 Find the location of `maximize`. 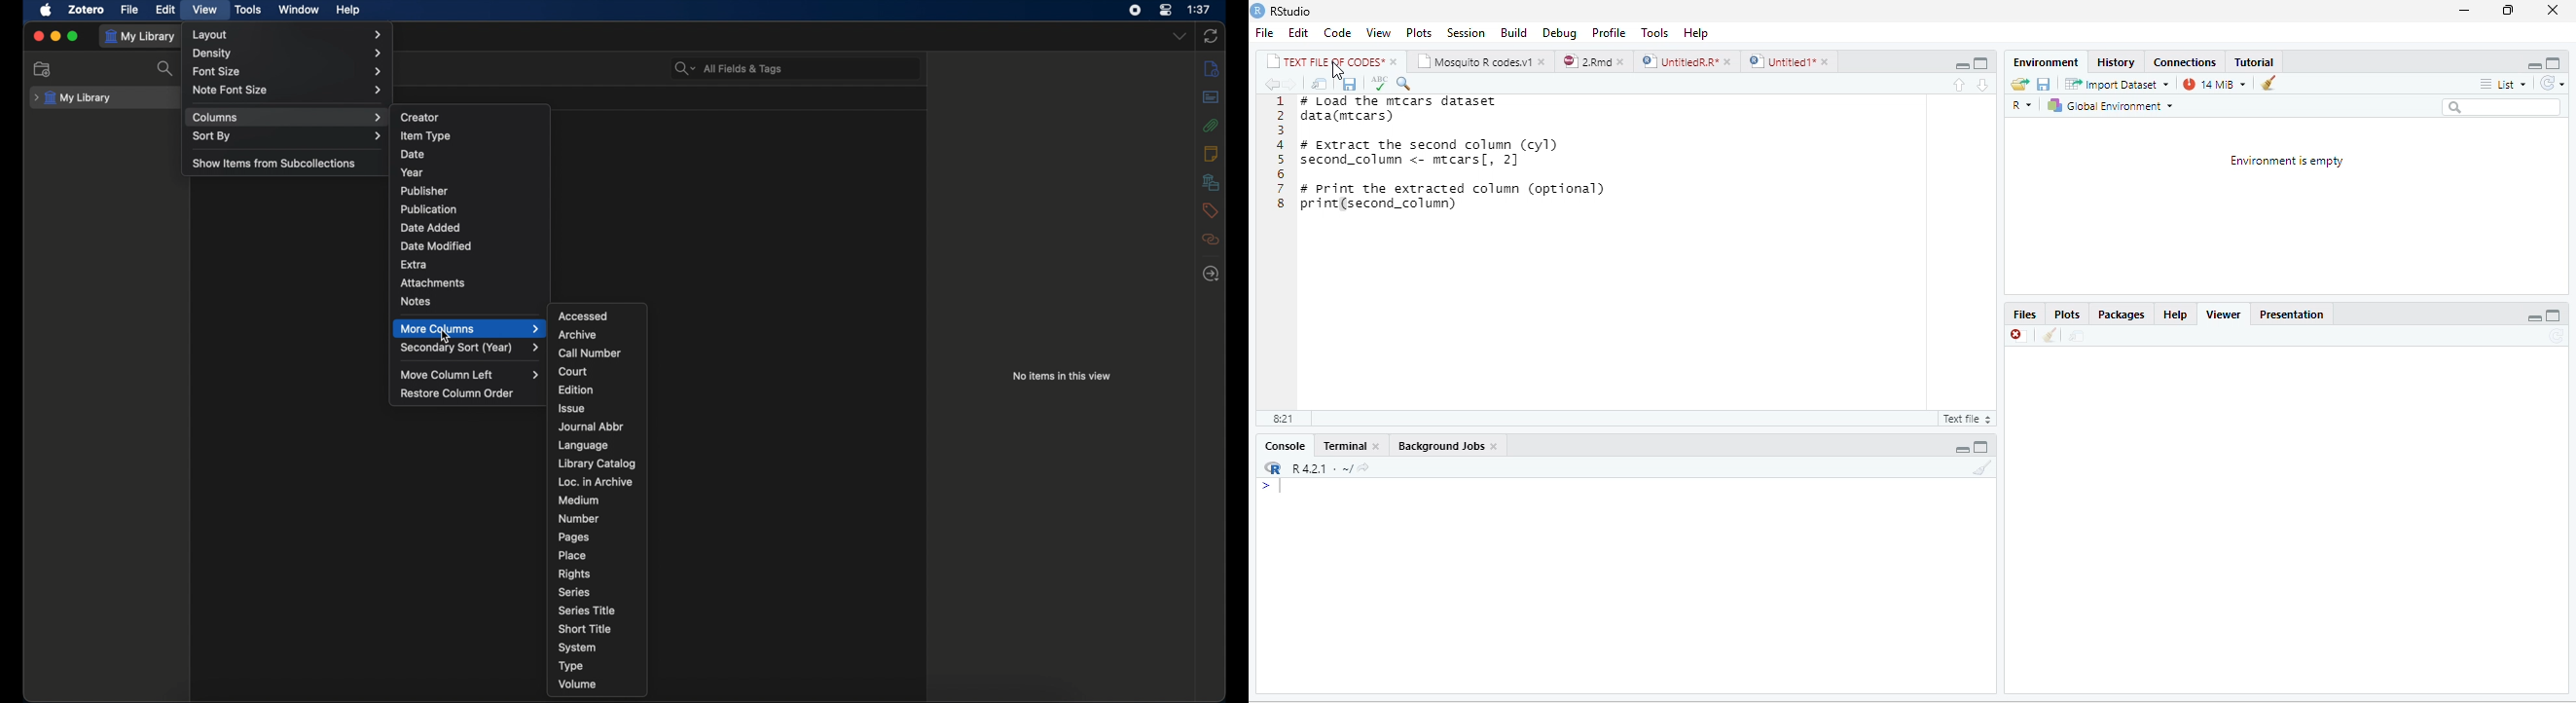

maximize is located at coordinates (2556, 314).